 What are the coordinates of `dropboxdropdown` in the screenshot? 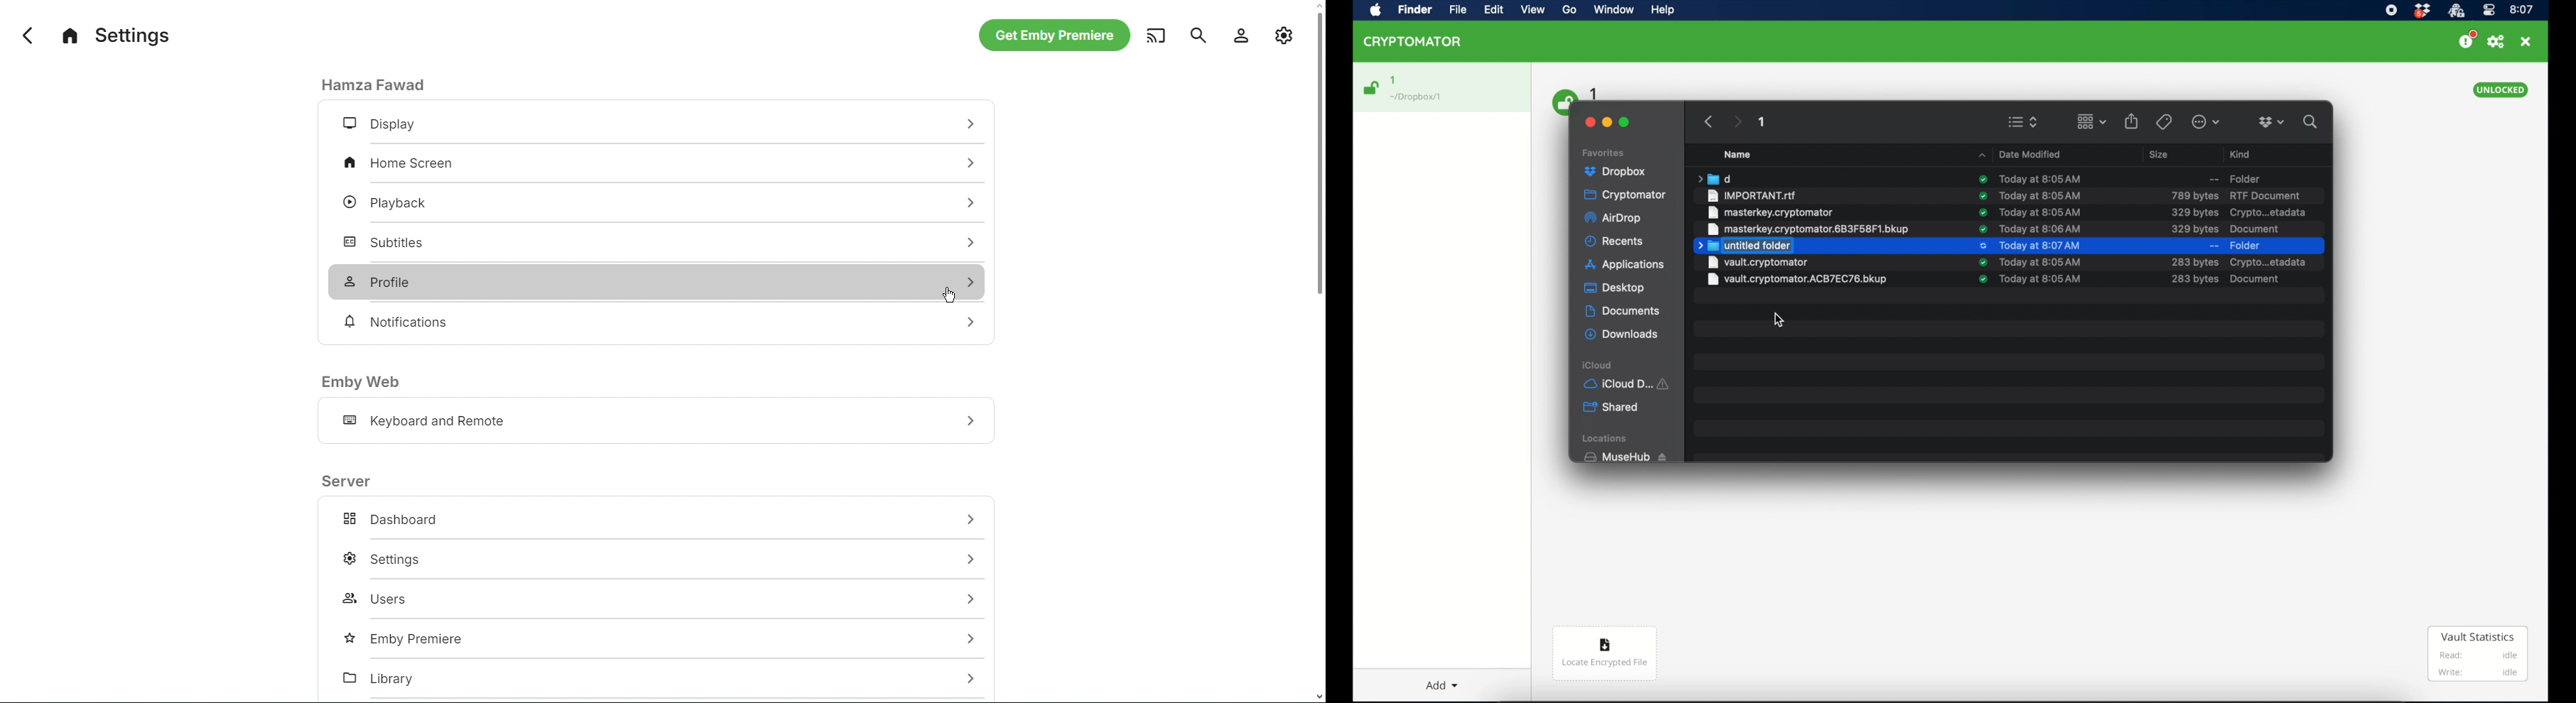 It's located at (2271, 122).